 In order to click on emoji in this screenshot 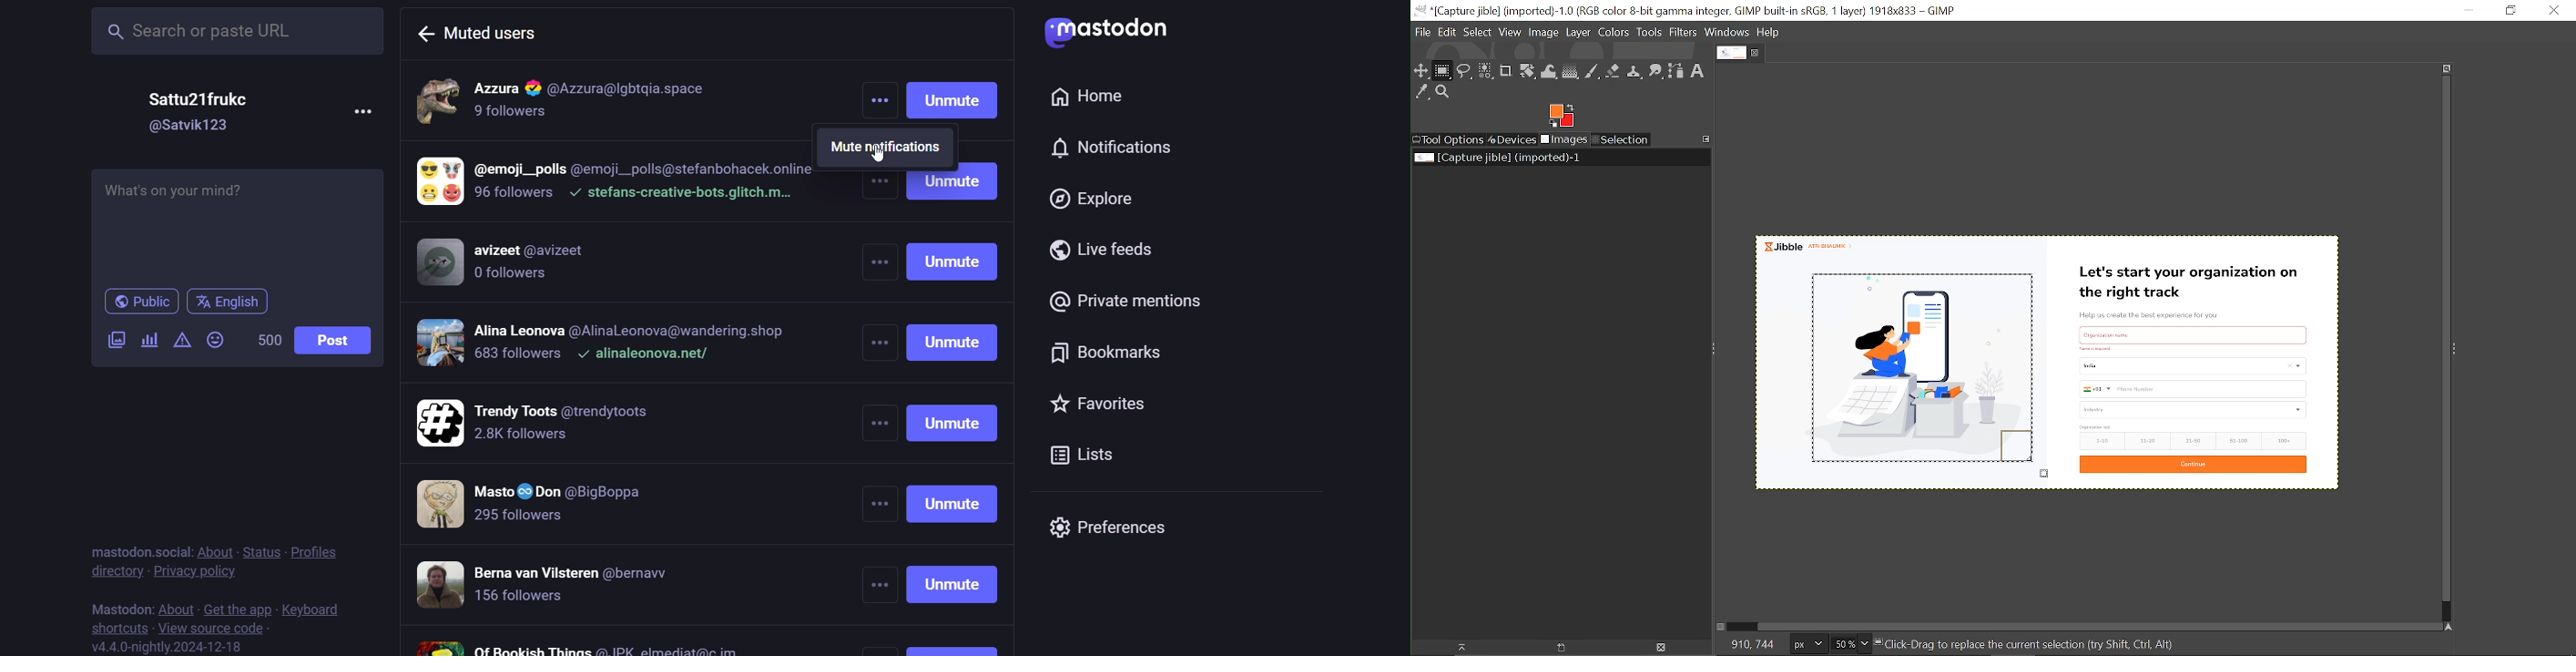, I will do `click(215, 339)`.